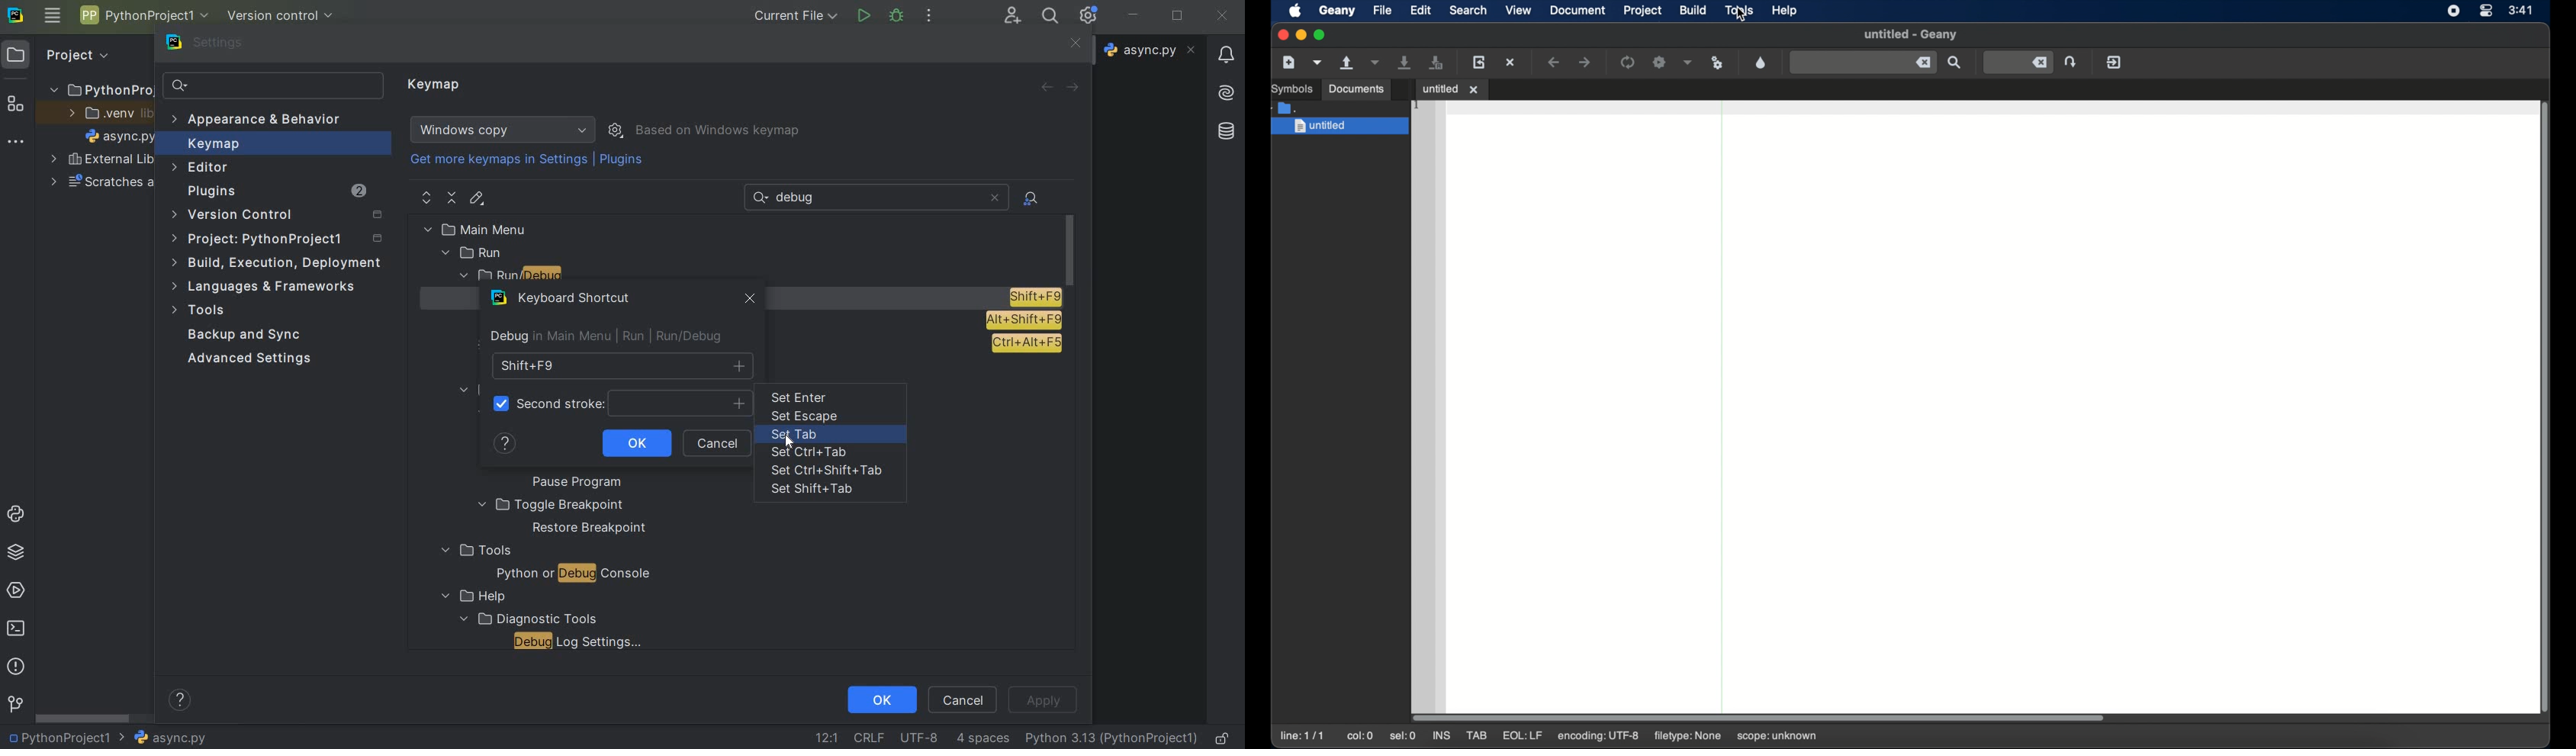 This screenshot has width=2576, height=756. Describe the element at coordinates (214, 46) in the screenshot. I see `settings` at that location.